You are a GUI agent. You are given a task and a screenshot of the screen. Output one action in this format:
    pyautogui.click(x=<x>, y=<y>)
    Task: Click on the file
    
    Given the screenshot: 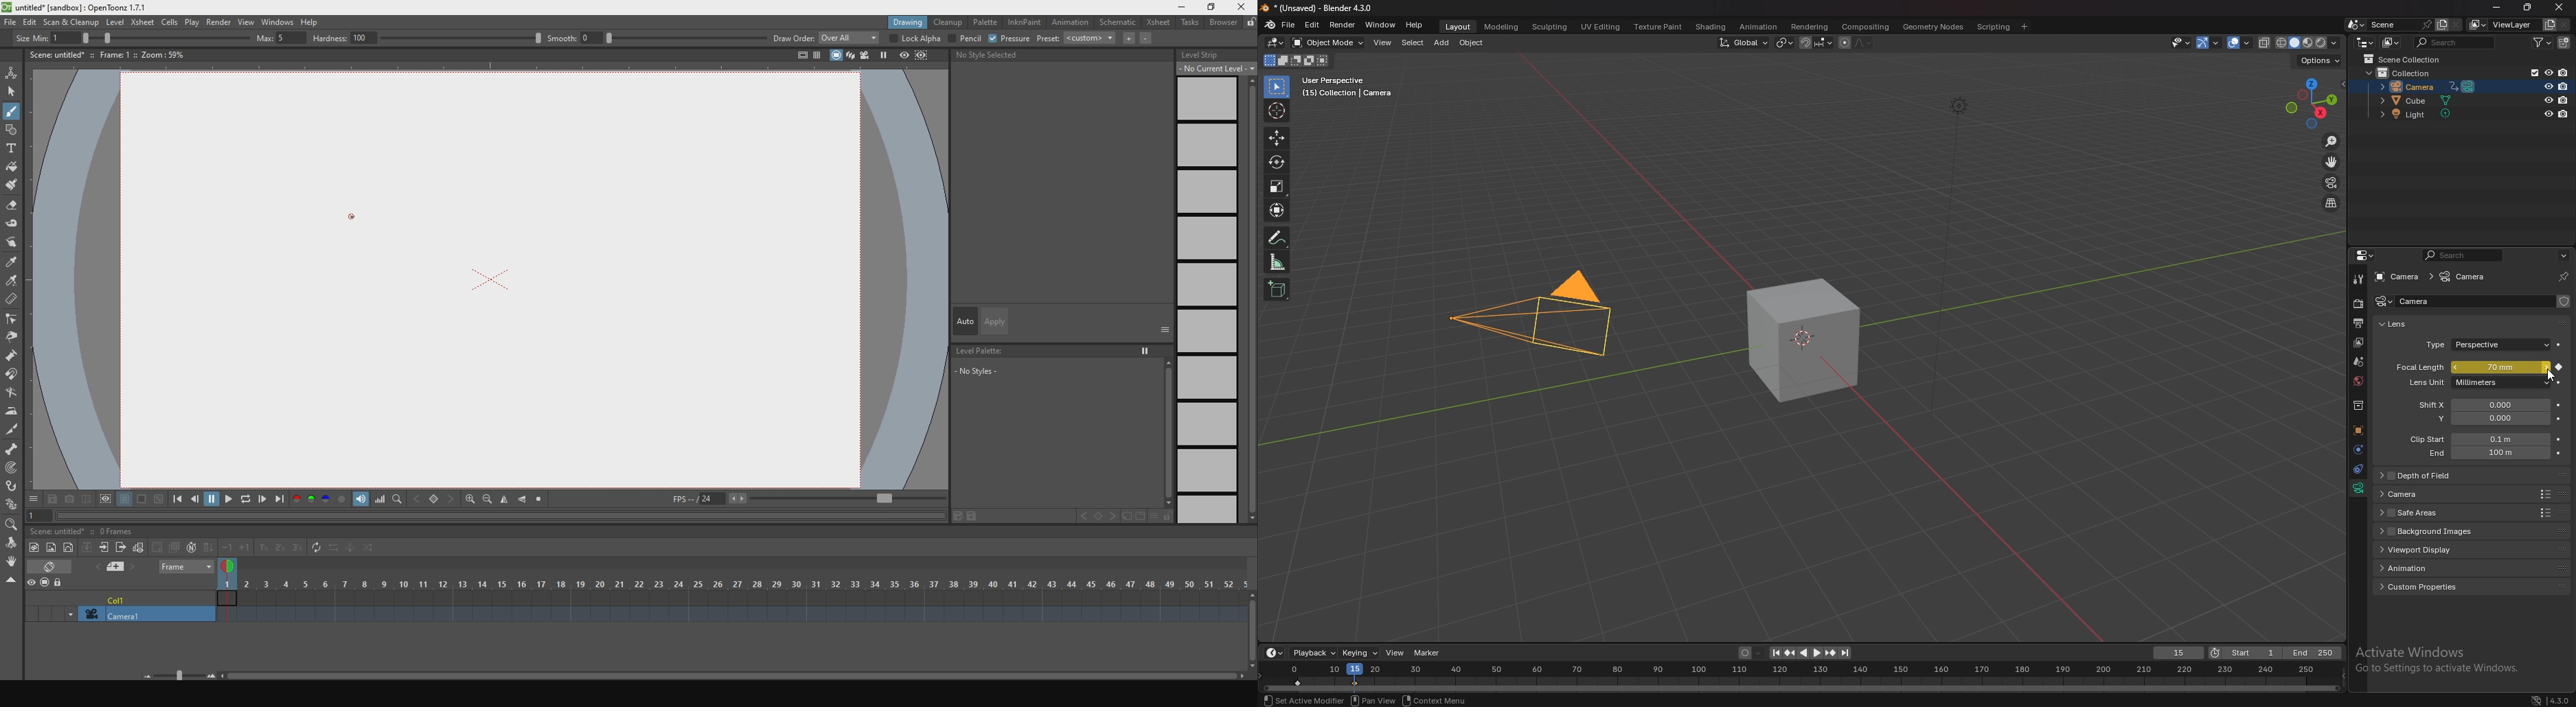 What is the action you would take?
    pyautogui.click(x=9, y=21)
    